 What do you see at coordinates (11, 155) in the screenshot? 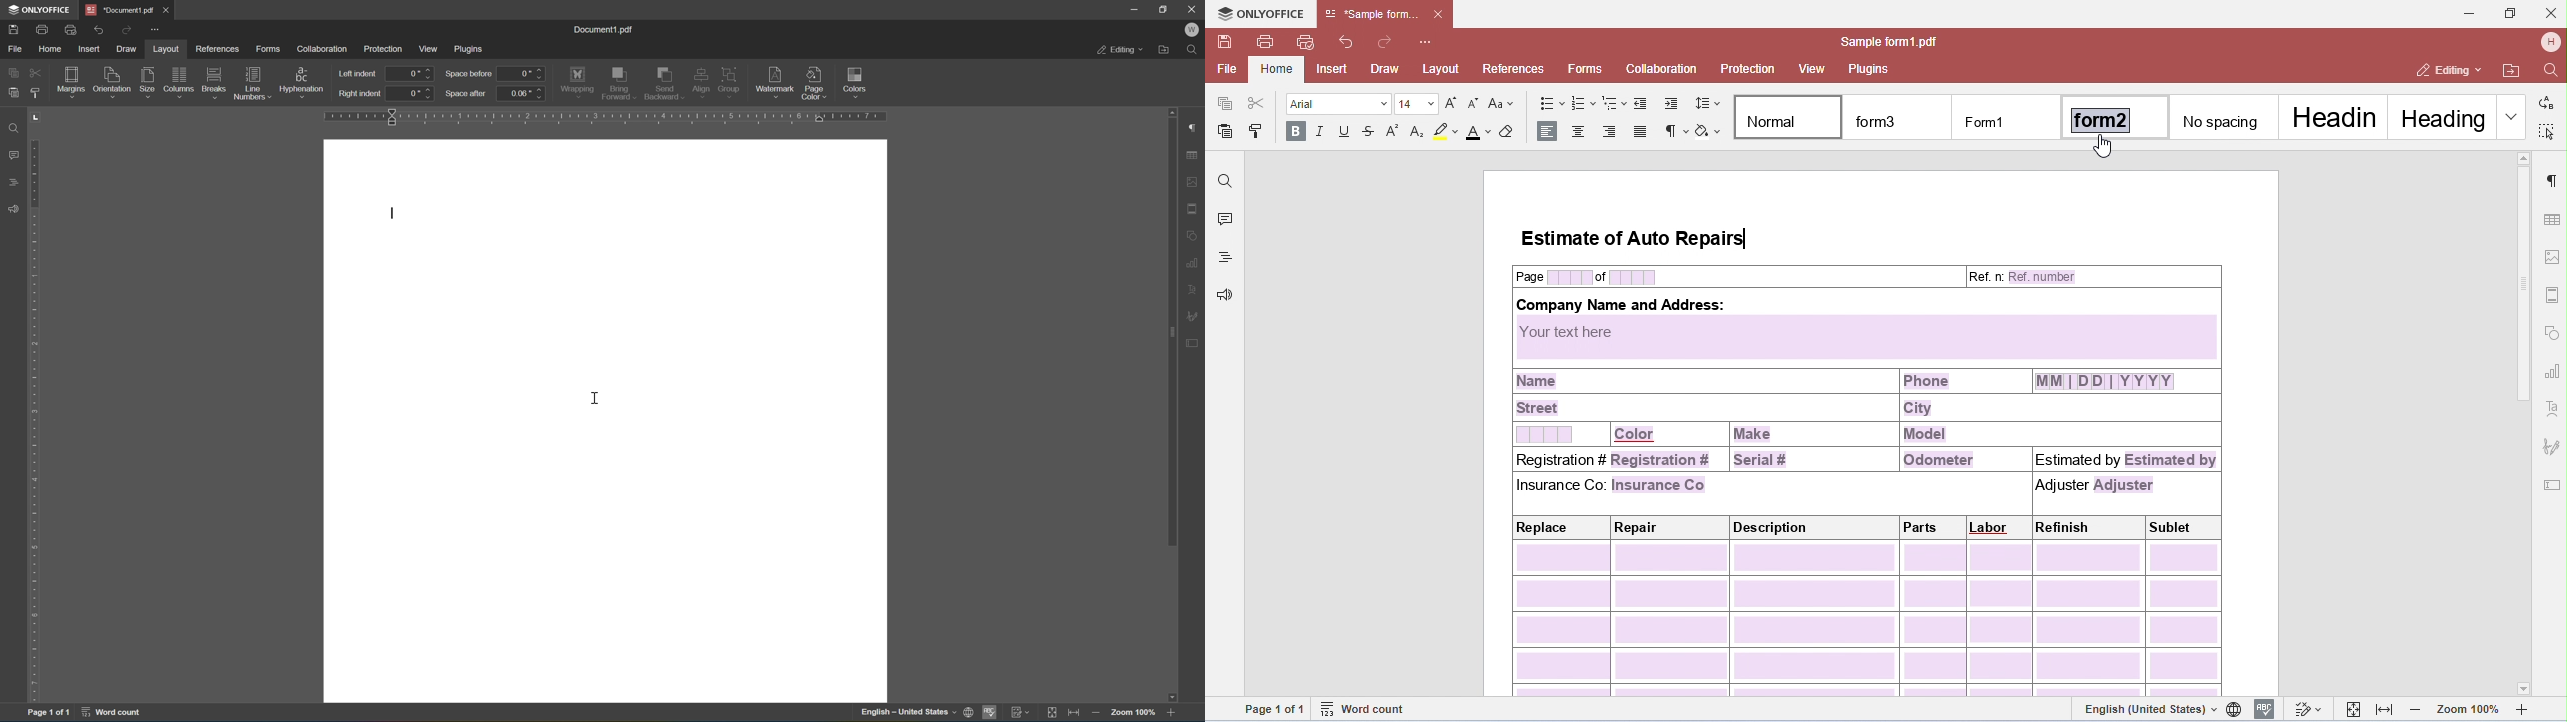
I see `comments` at bounding box center [11, 155].